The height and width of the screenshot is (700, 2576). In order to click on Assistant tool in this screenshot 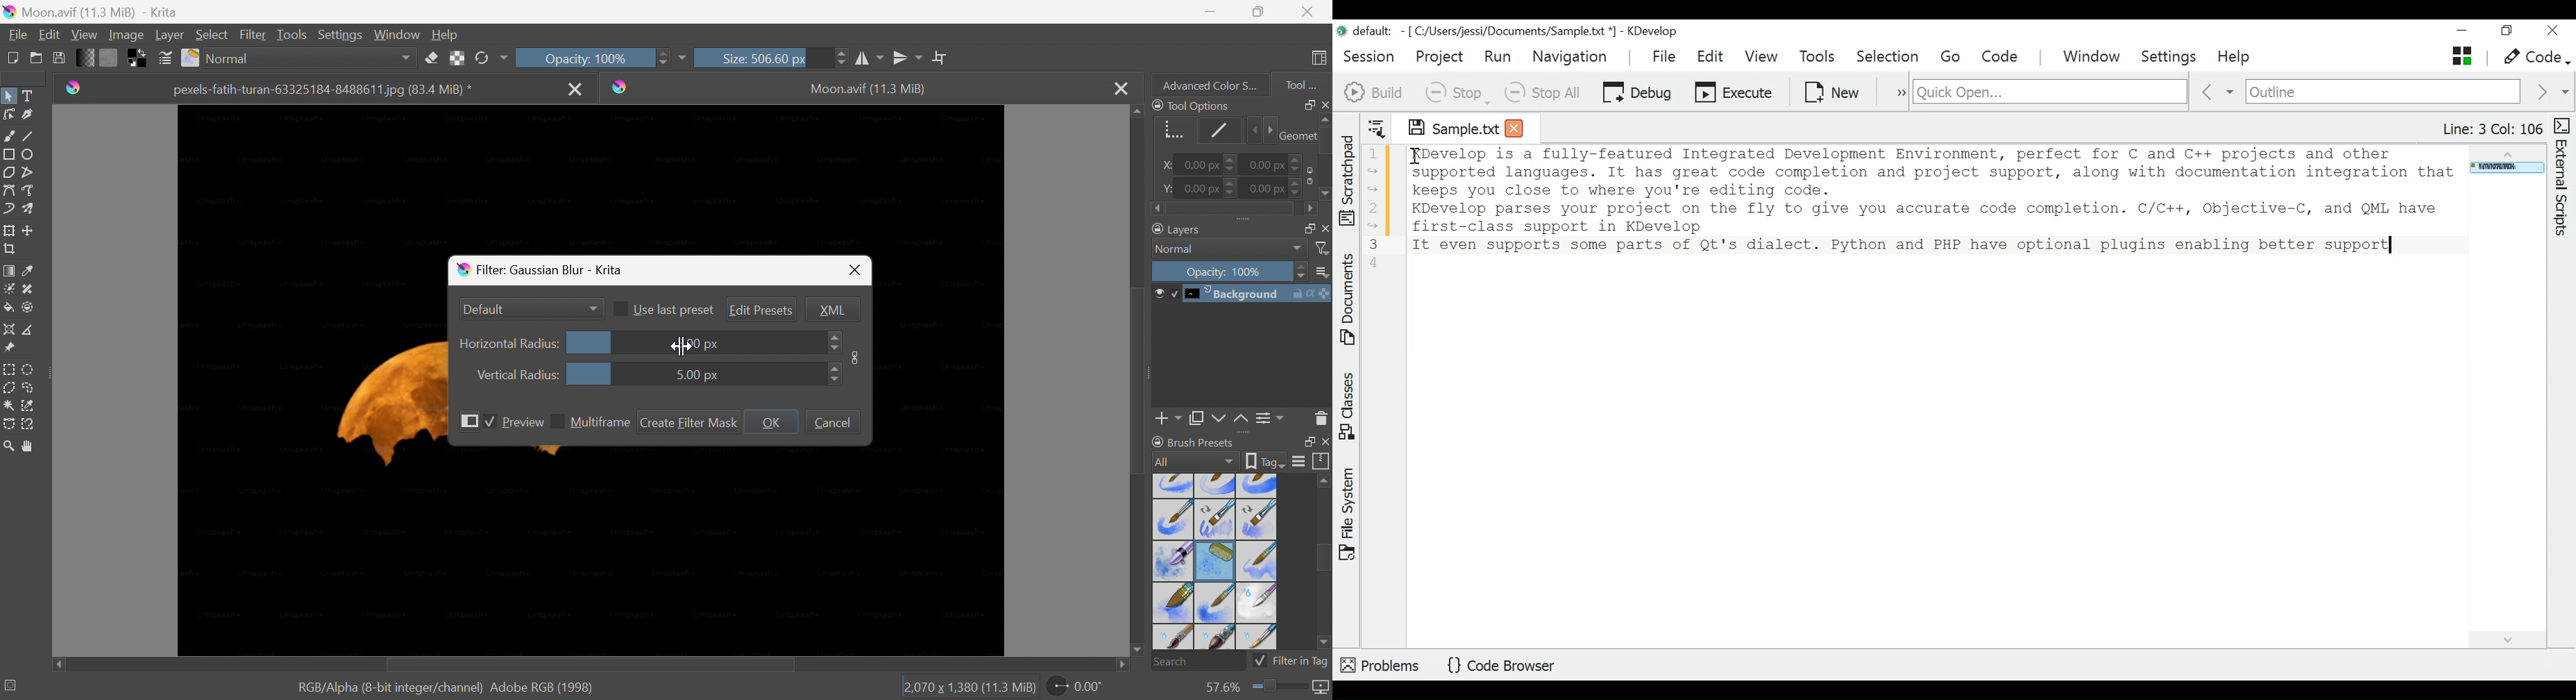, I will do `click(8, 329)`.